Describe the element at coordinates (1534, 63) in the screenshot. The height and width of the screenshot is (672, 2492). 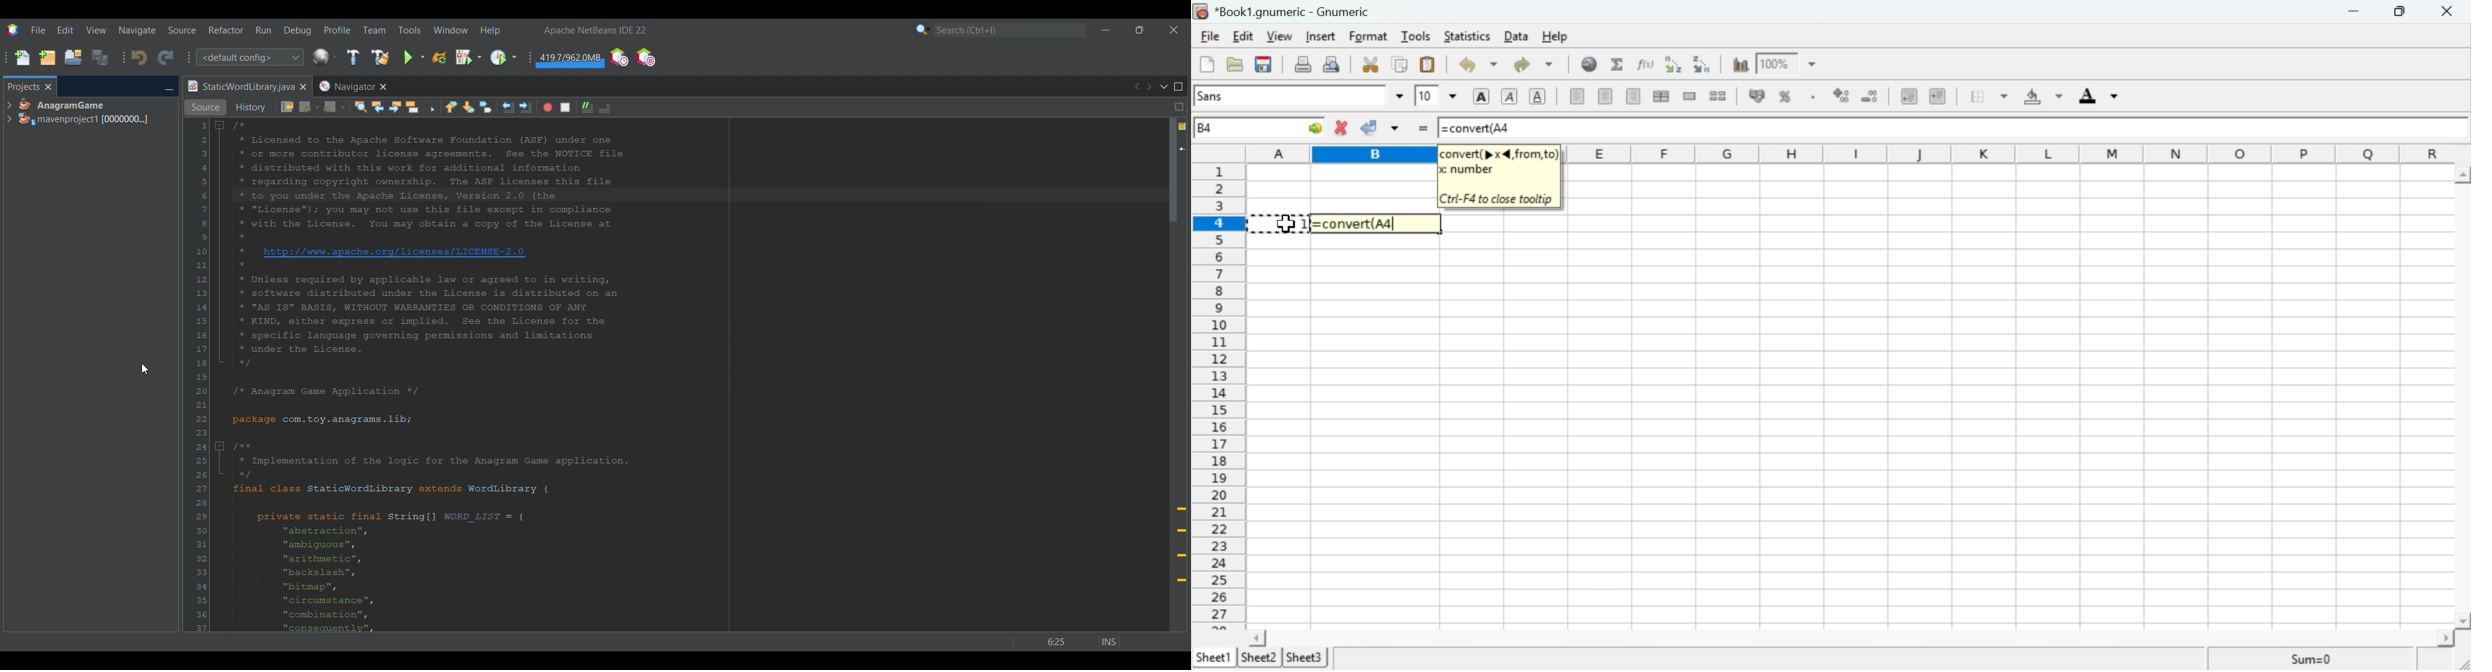
I see `Redo` at that location.